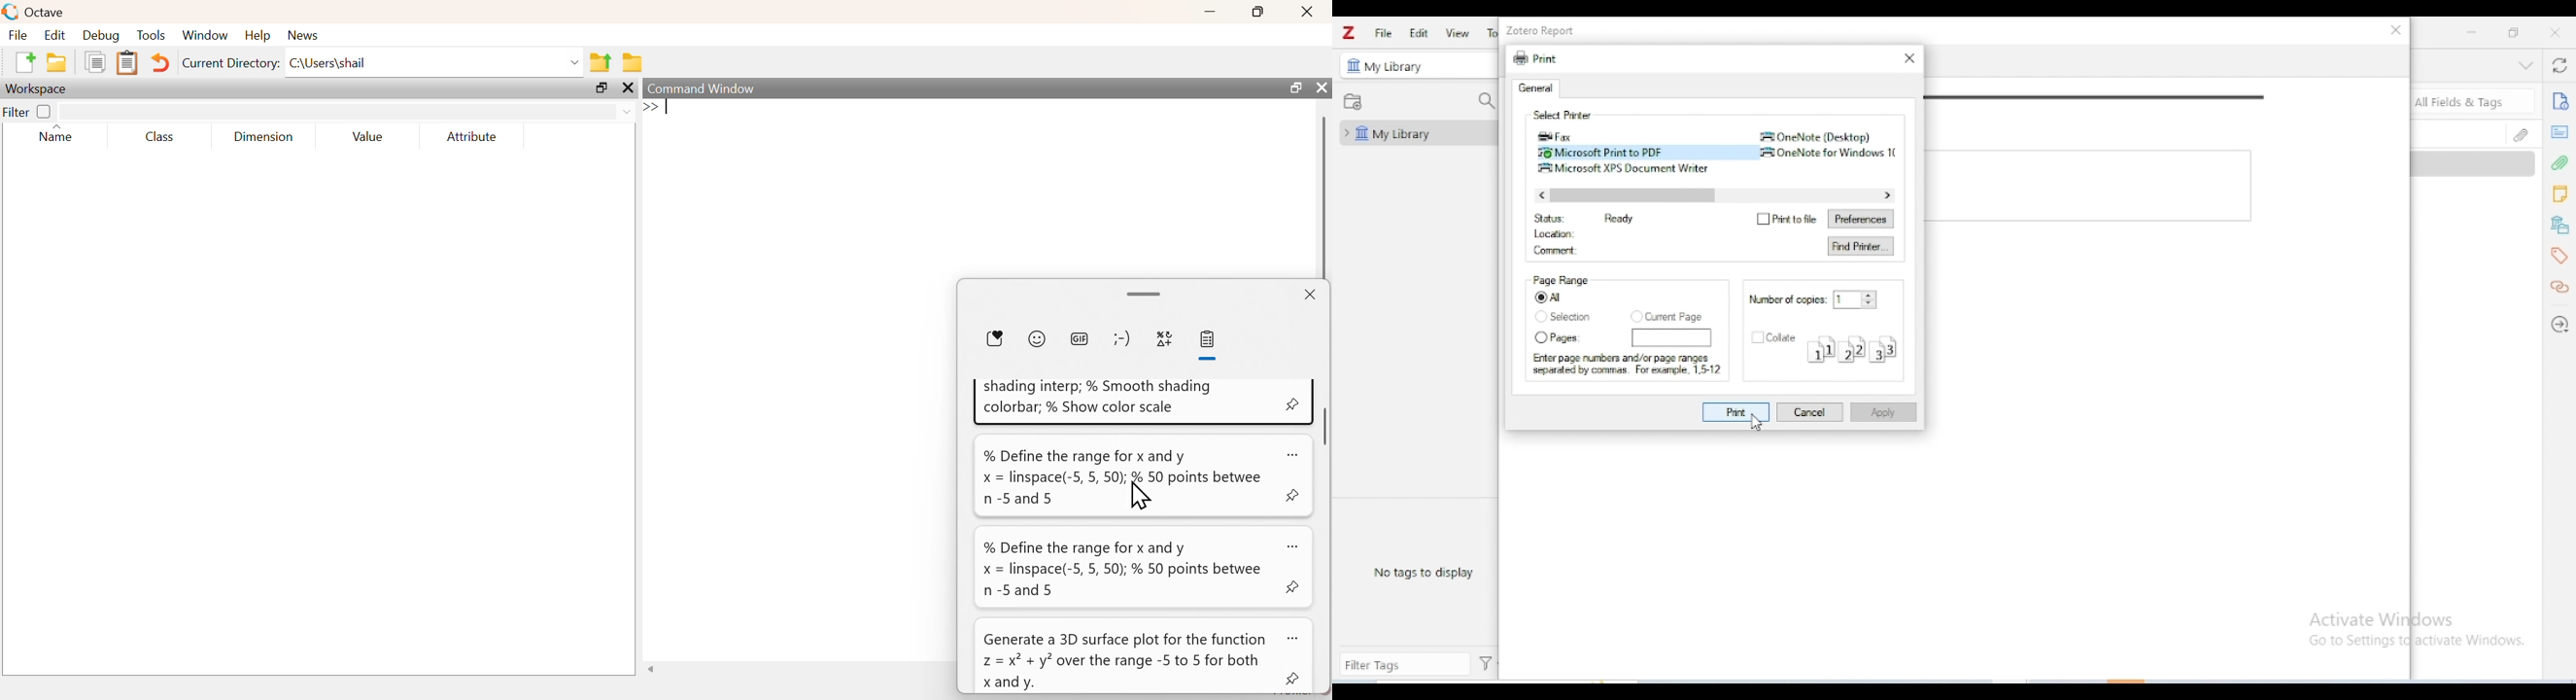  Describe the element at coordinates (1294, 588) in the screenshot. I see `pin` at that location.